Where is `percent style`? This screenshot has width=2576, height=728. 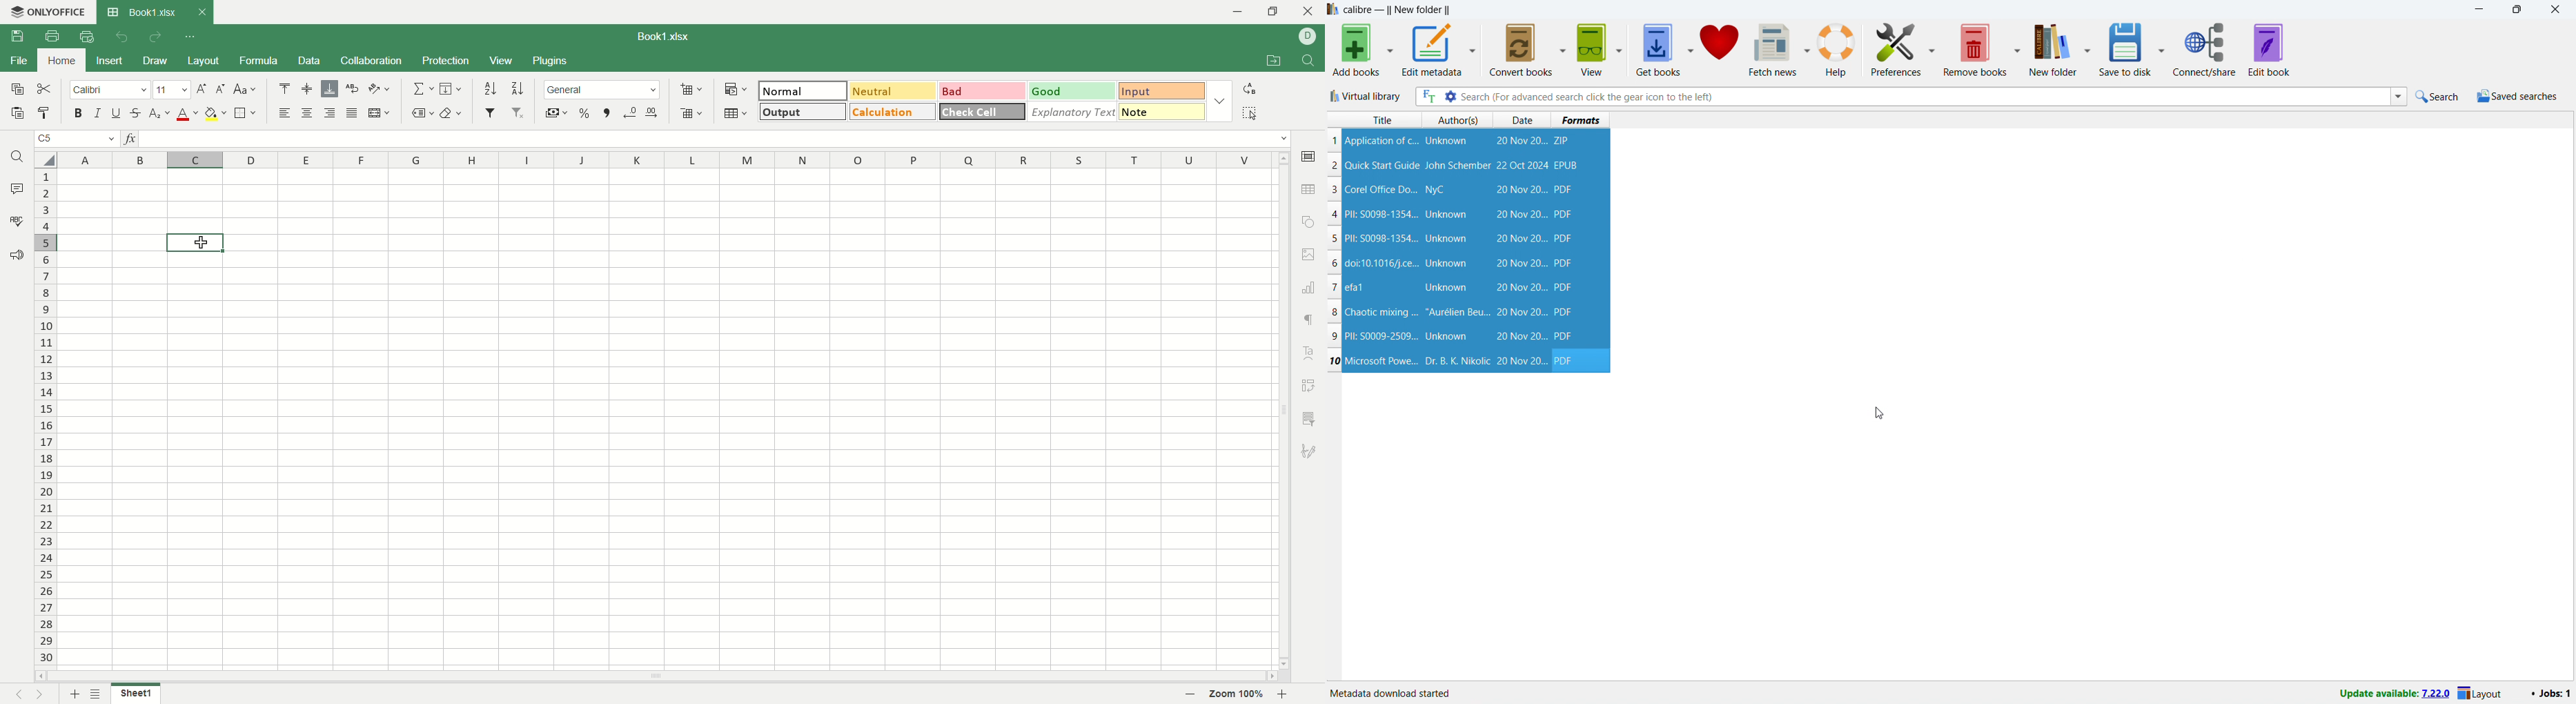 percent style is located at coordinates (585, 113).